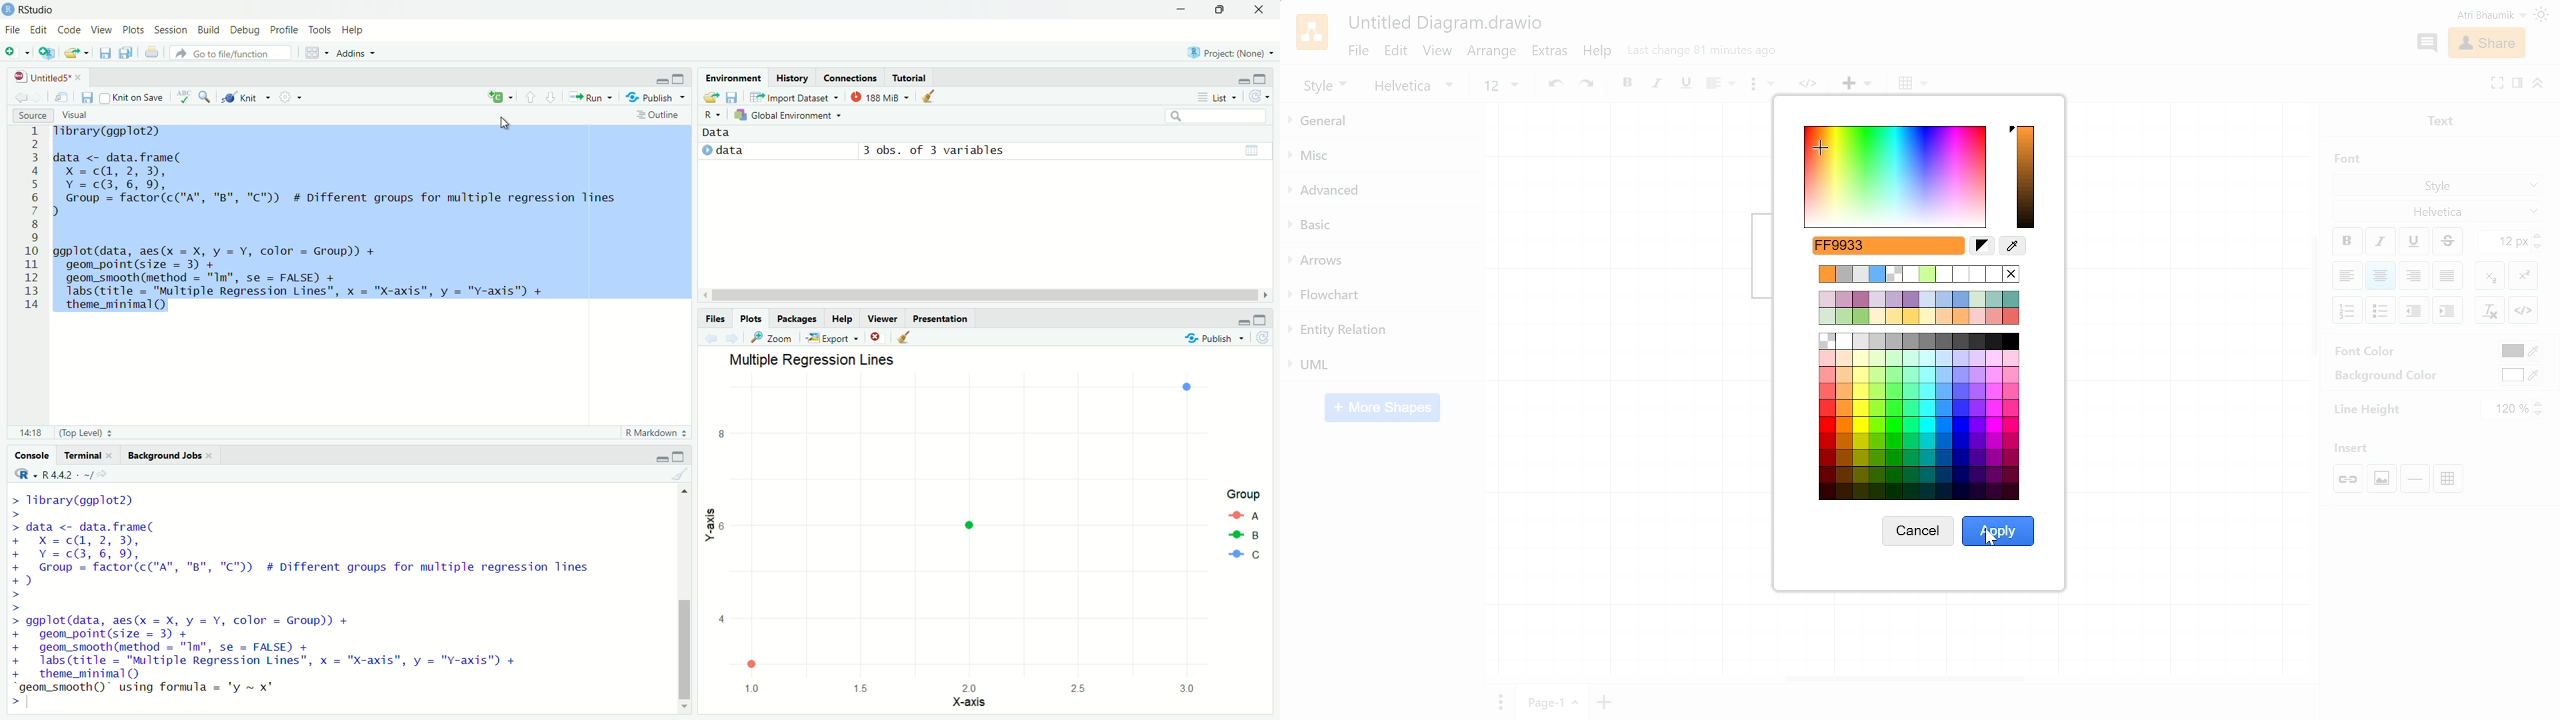 The height and width of the screenshot is (728, 2576). Describe the element at coordinates (656, 98) in the screenshot. I see `Publish ~` at that location.